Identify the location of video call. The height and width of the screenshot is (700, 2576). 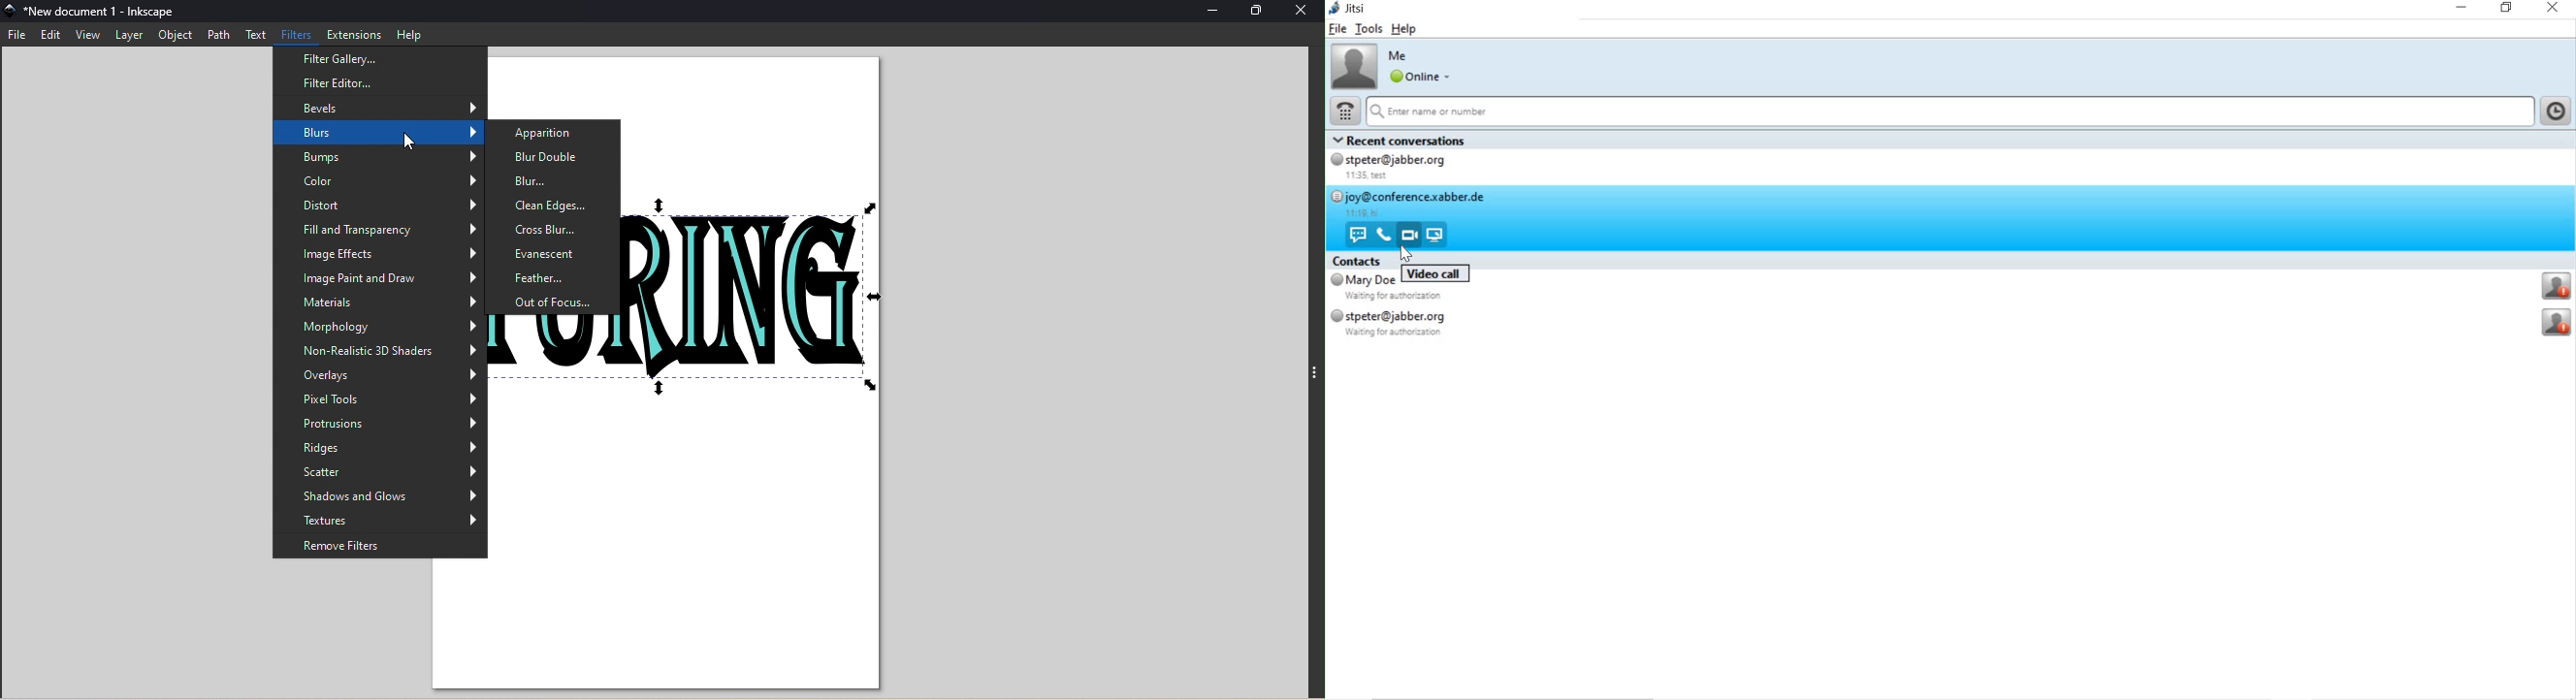
(1437, 273).